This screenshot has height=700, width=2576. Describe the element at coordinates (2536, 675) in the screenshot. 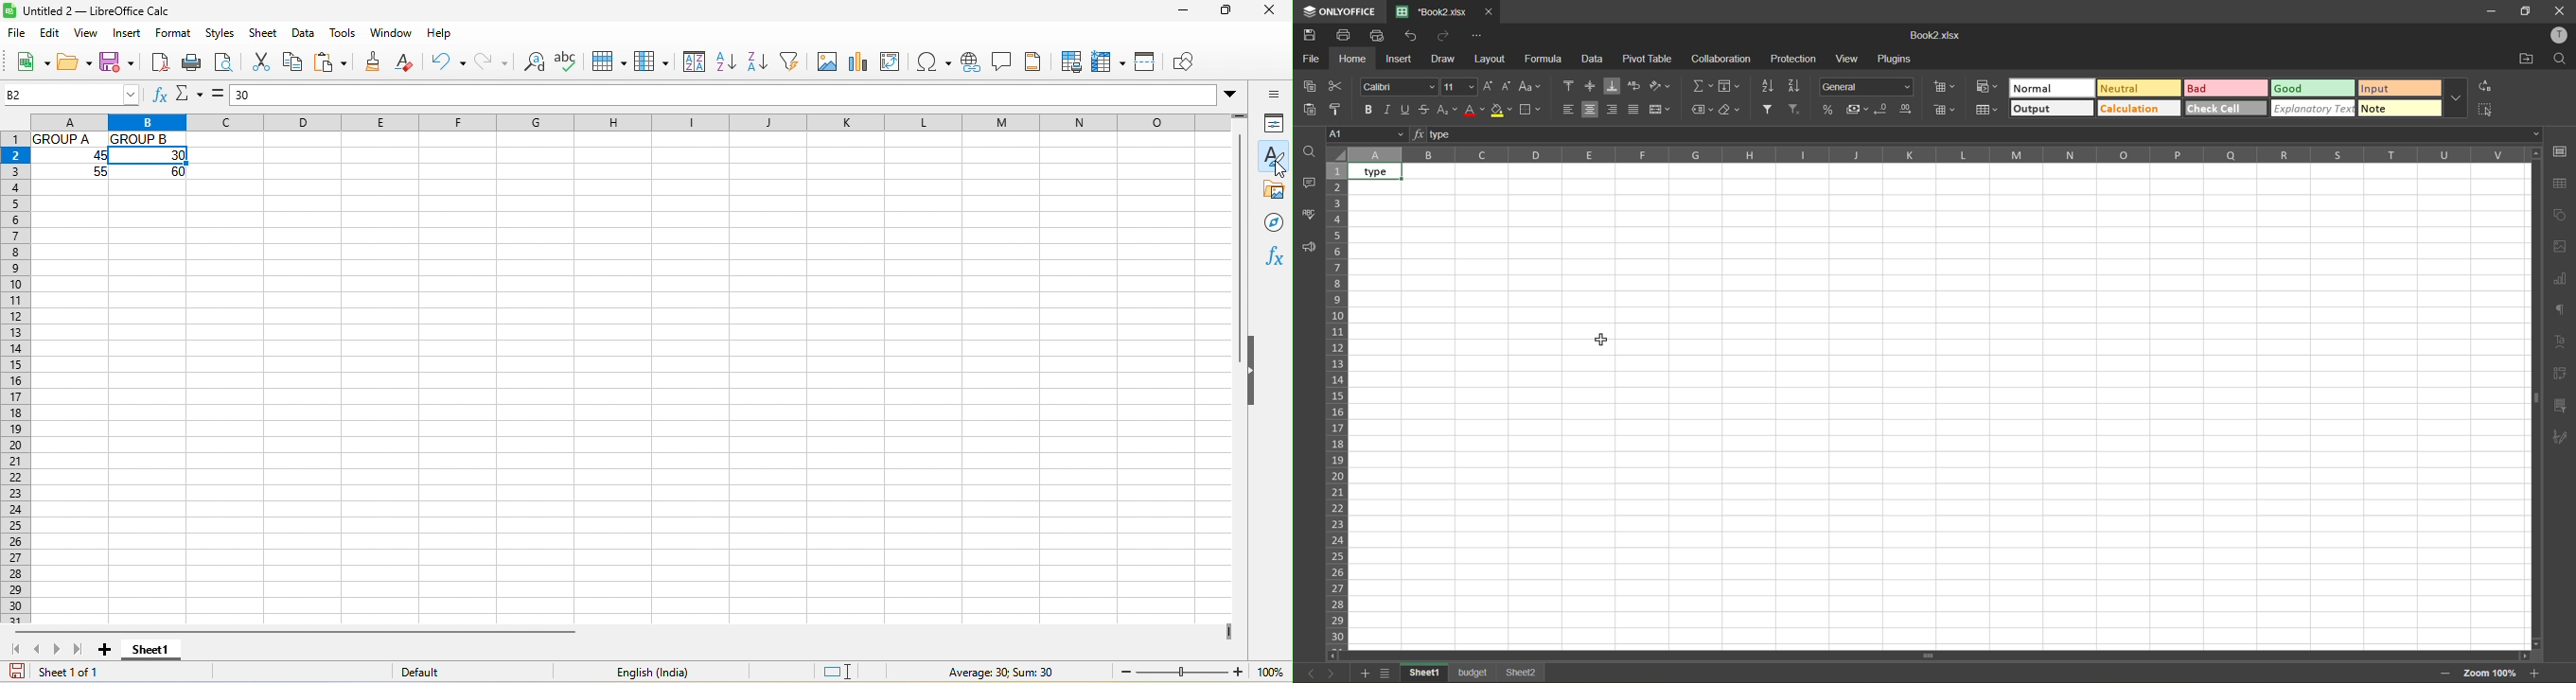

I see `zoom in` at that location.